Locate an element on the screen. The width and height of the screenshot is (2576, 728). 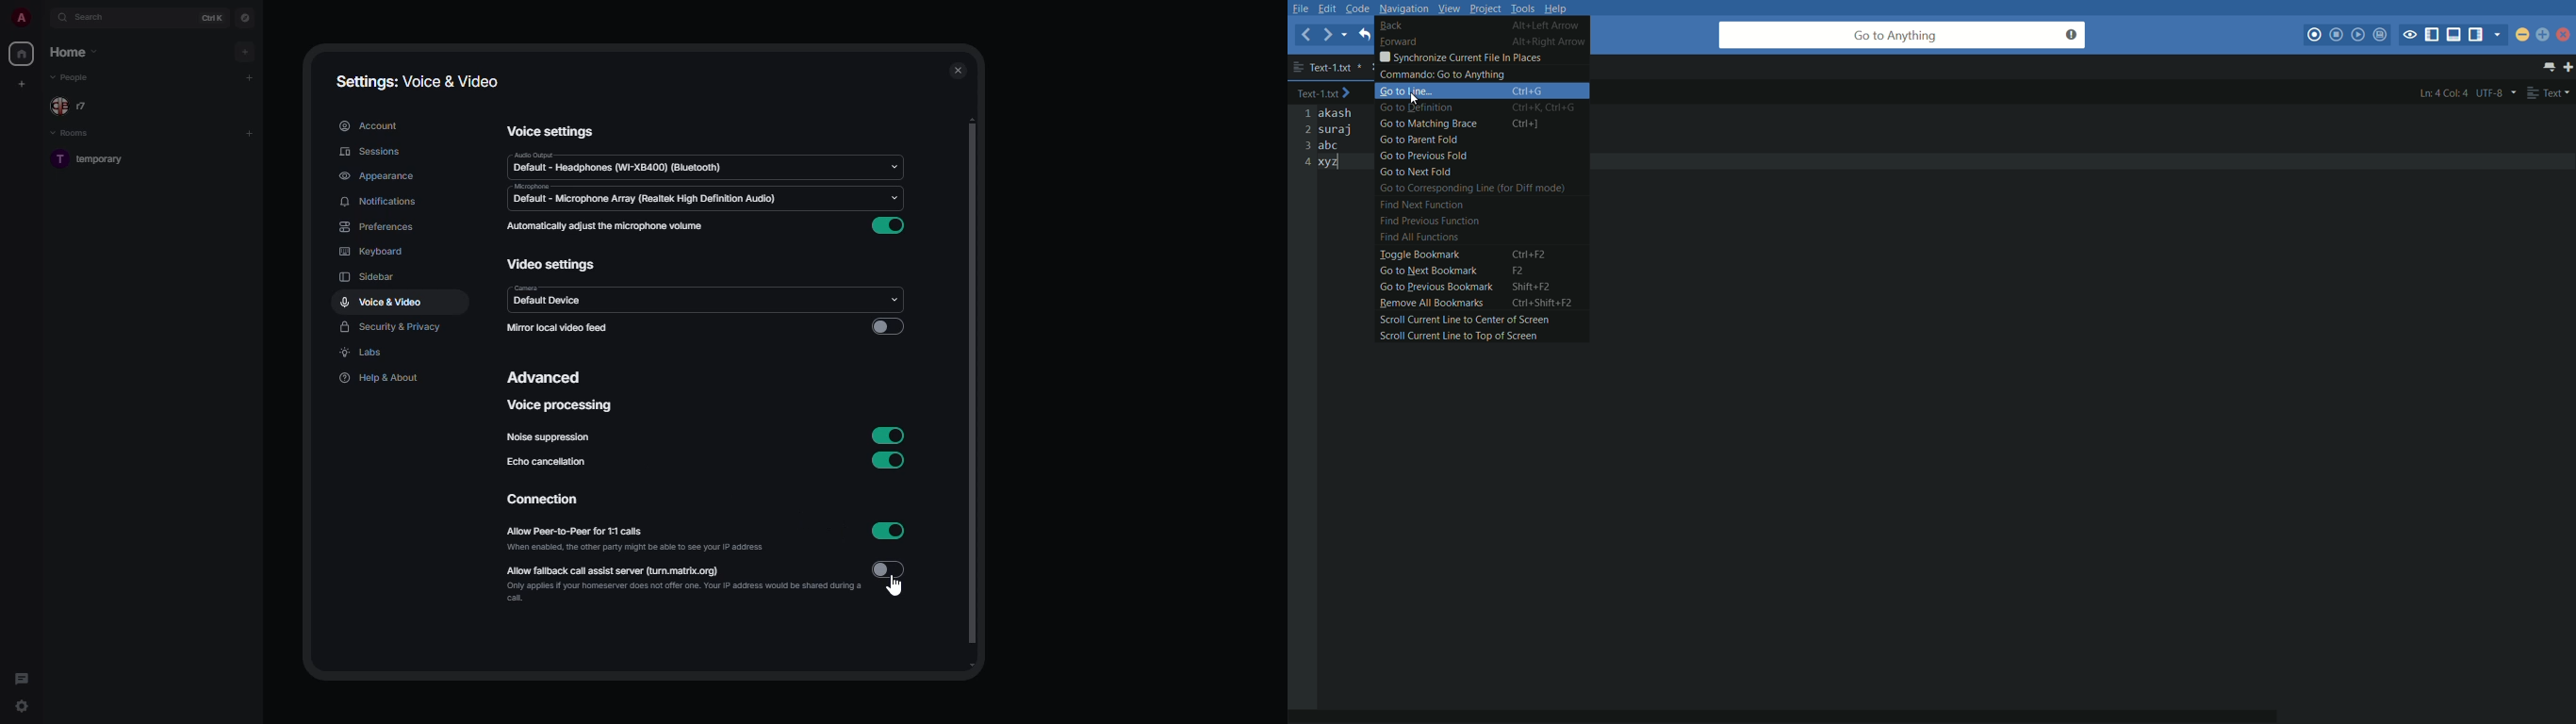
commando: go to anything is located at coordinates (1445, 75).